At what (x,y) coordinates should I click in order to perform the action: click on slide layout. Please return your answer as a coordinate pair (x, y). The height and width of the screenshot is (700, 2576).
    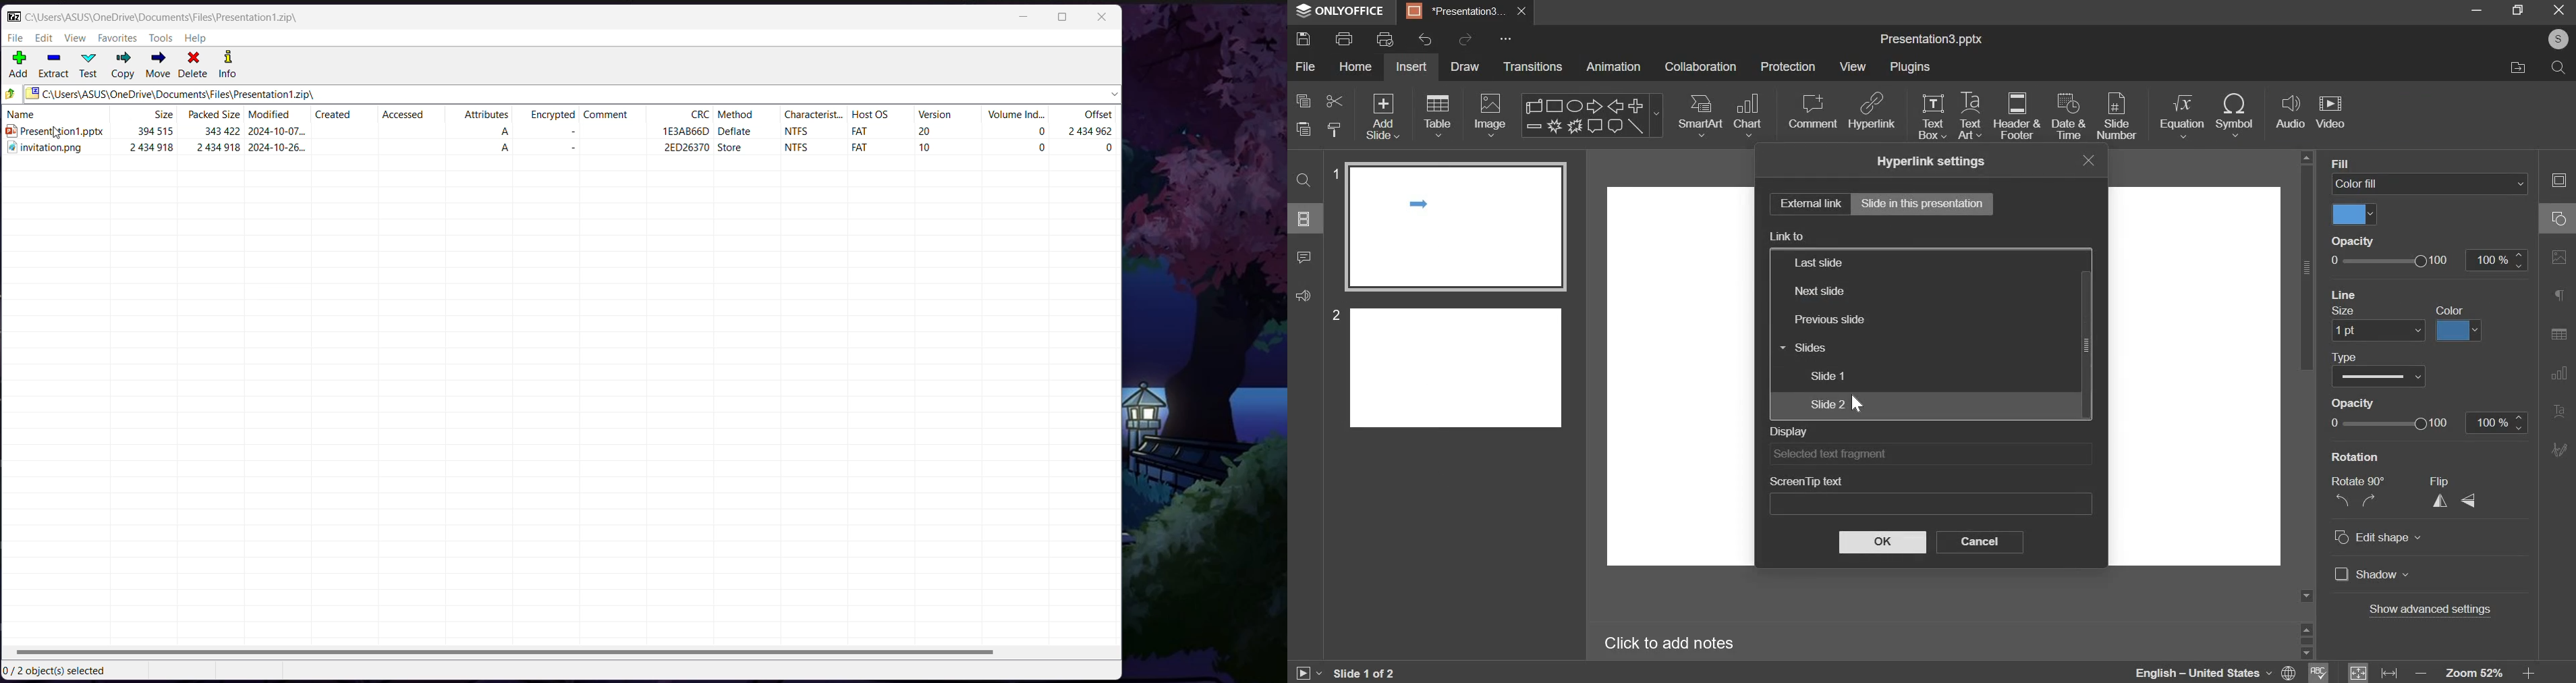
    Looking at the image, I should click on (1304, 219).